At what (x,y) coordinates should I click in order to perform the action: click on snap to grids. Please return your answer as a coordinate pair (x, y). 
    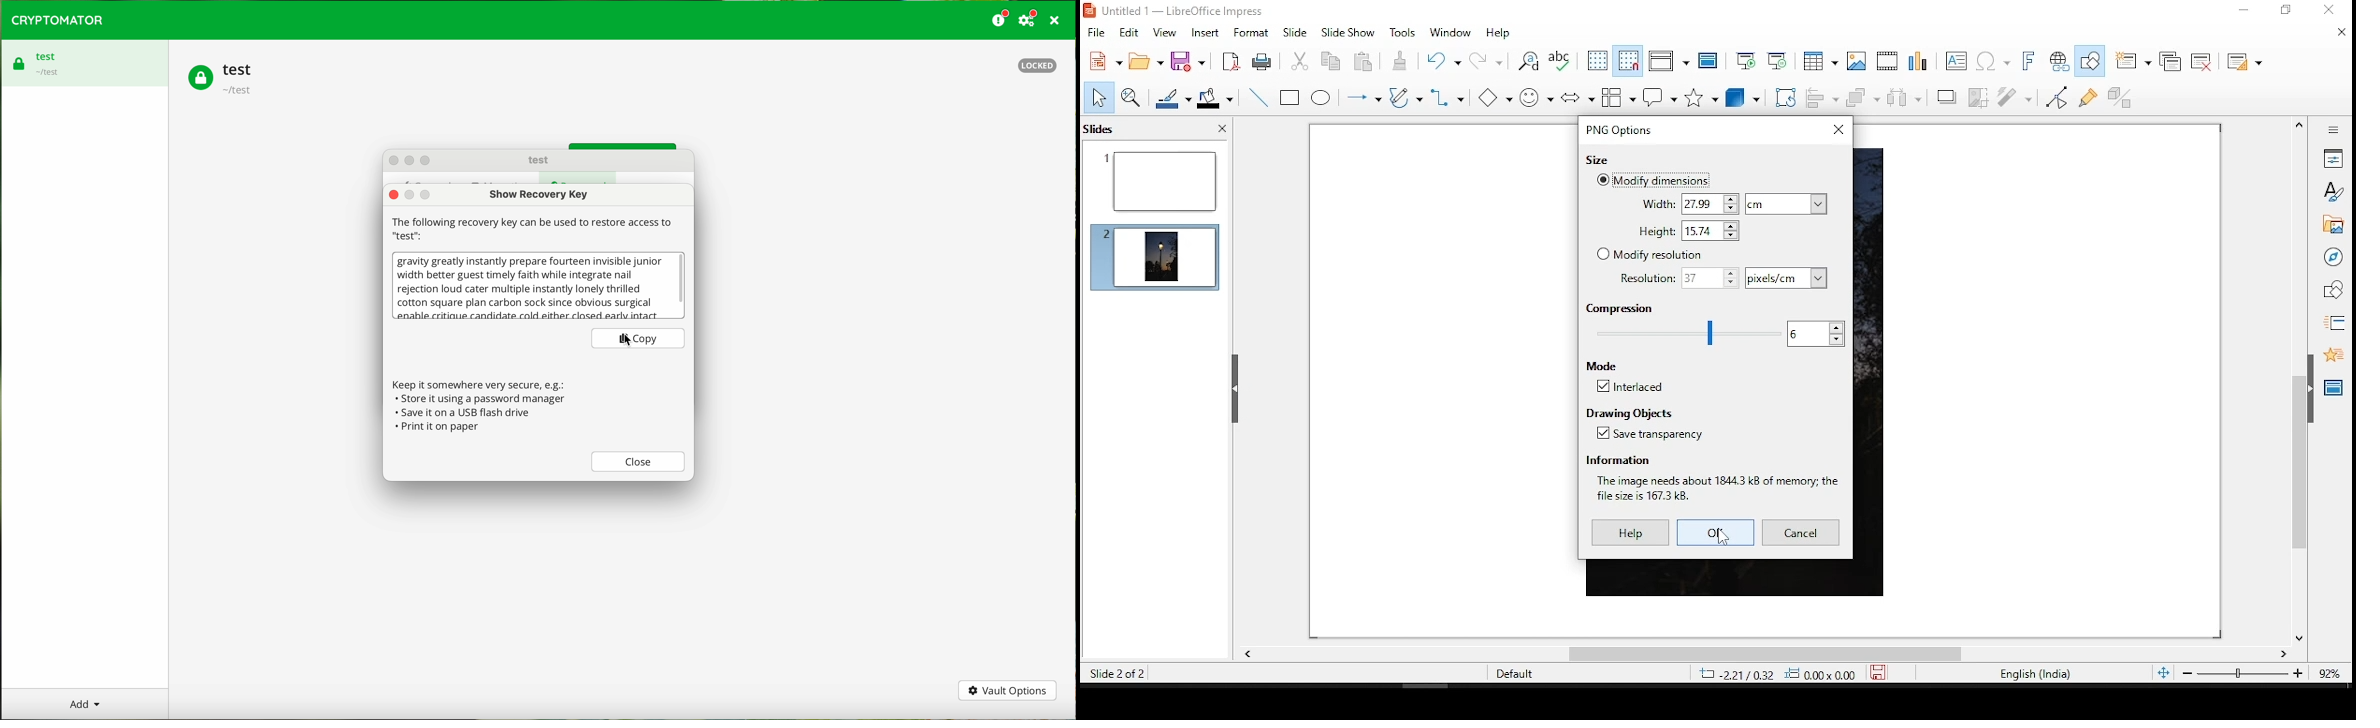
    Looking at the image, I should click on (1627, 61).